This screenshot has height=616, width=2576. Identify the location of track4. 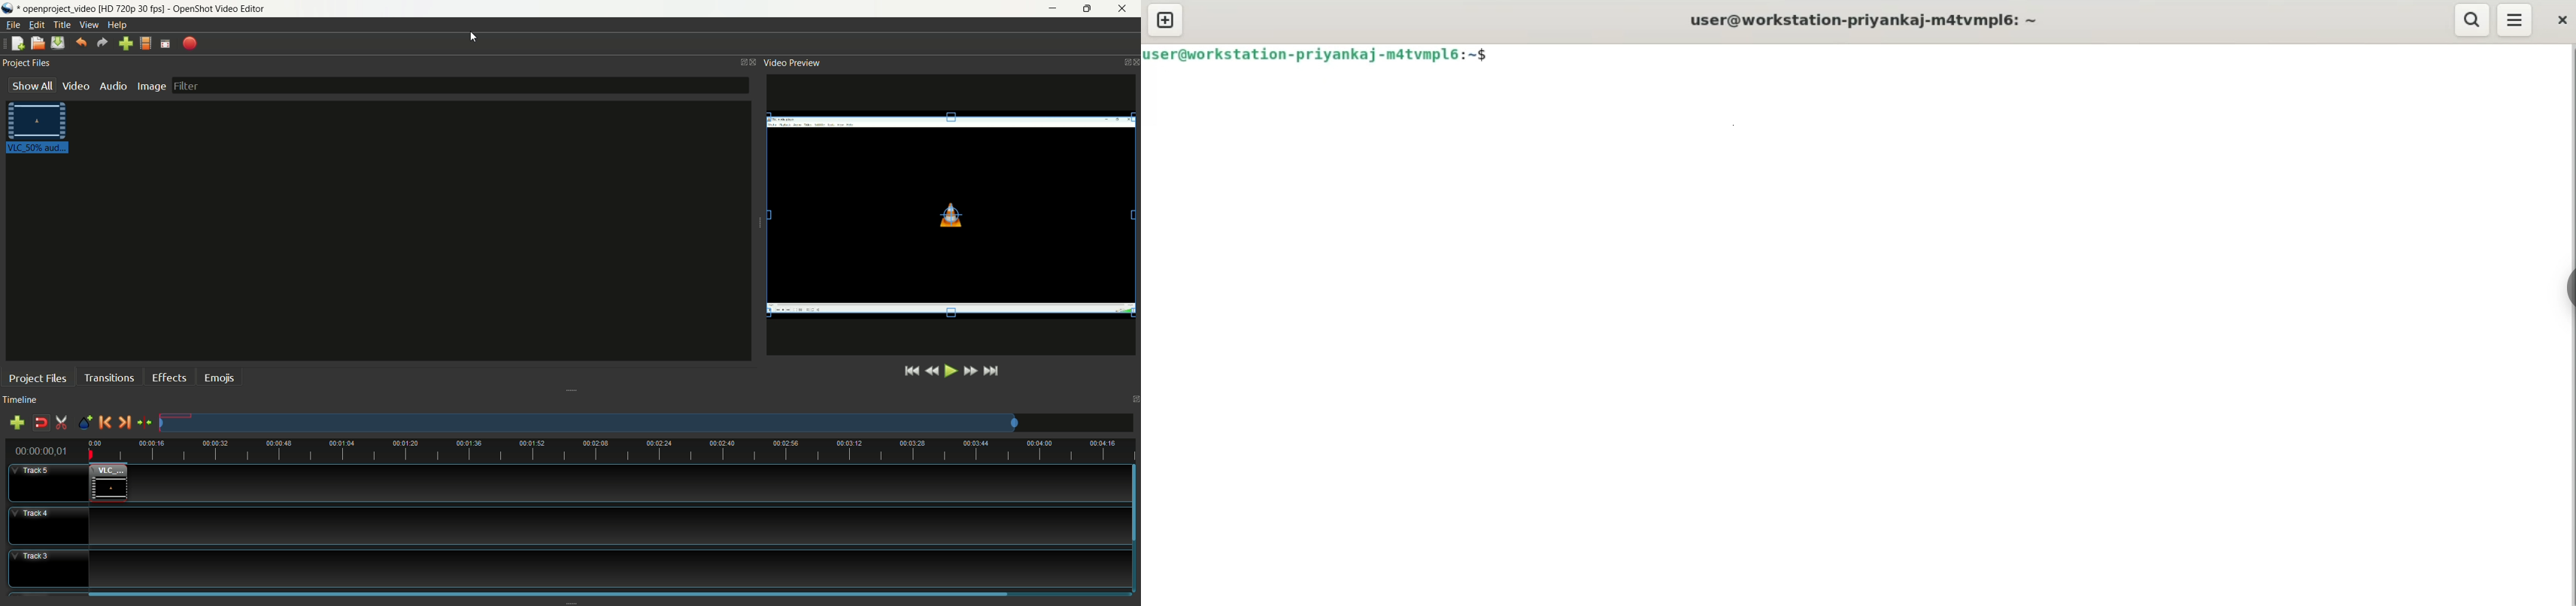
(51, 527).